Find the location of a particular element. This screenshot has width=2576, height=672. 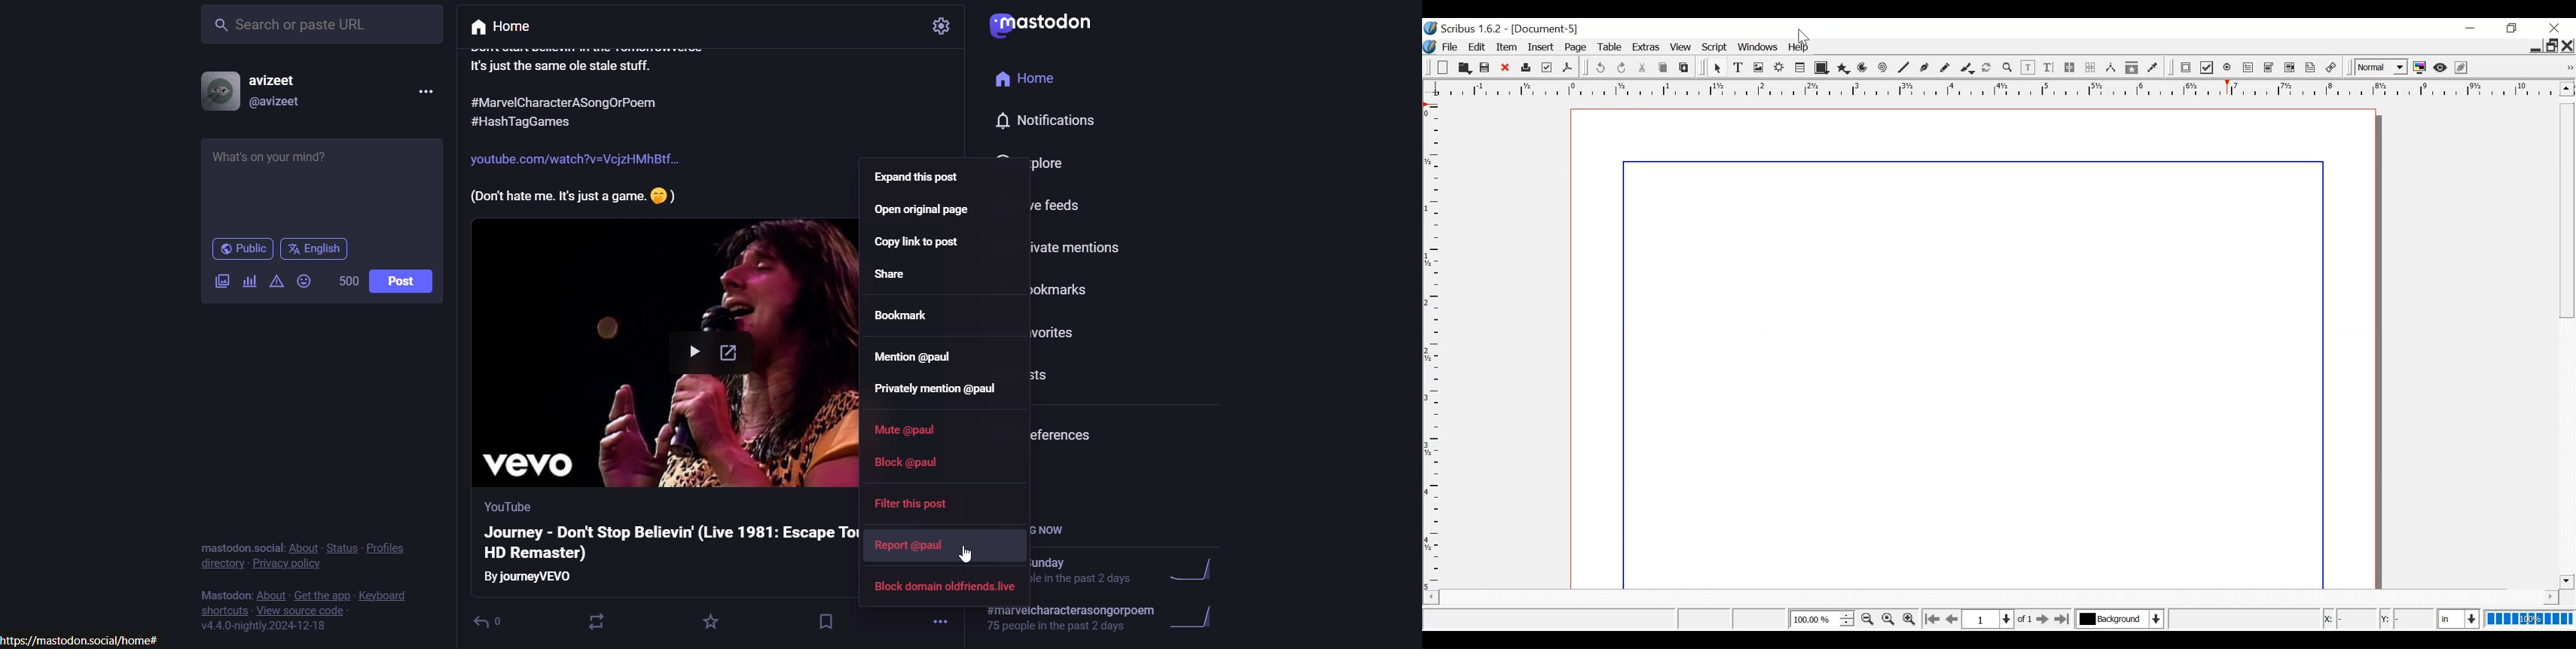

Page is located at coordinates (1578, 47).